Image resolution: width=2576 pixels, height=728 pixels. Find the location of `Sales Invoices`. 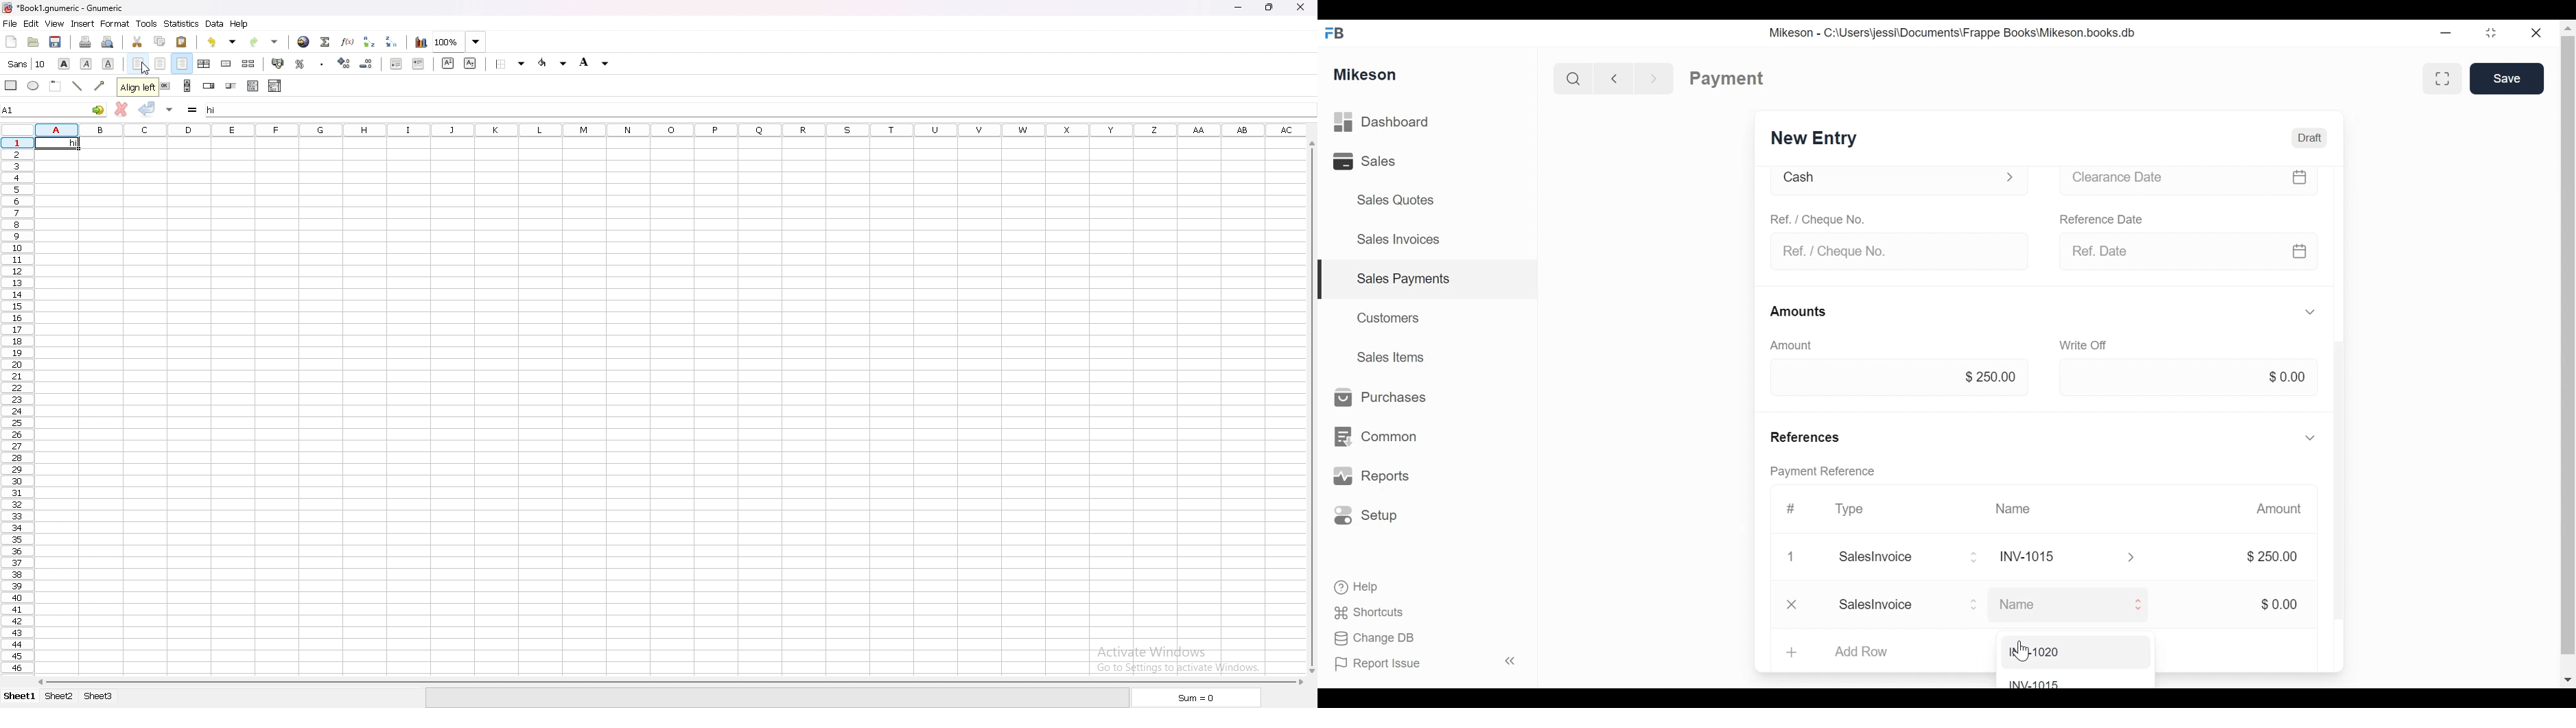

Sales Invoices is located at coordinates (1394, 241).